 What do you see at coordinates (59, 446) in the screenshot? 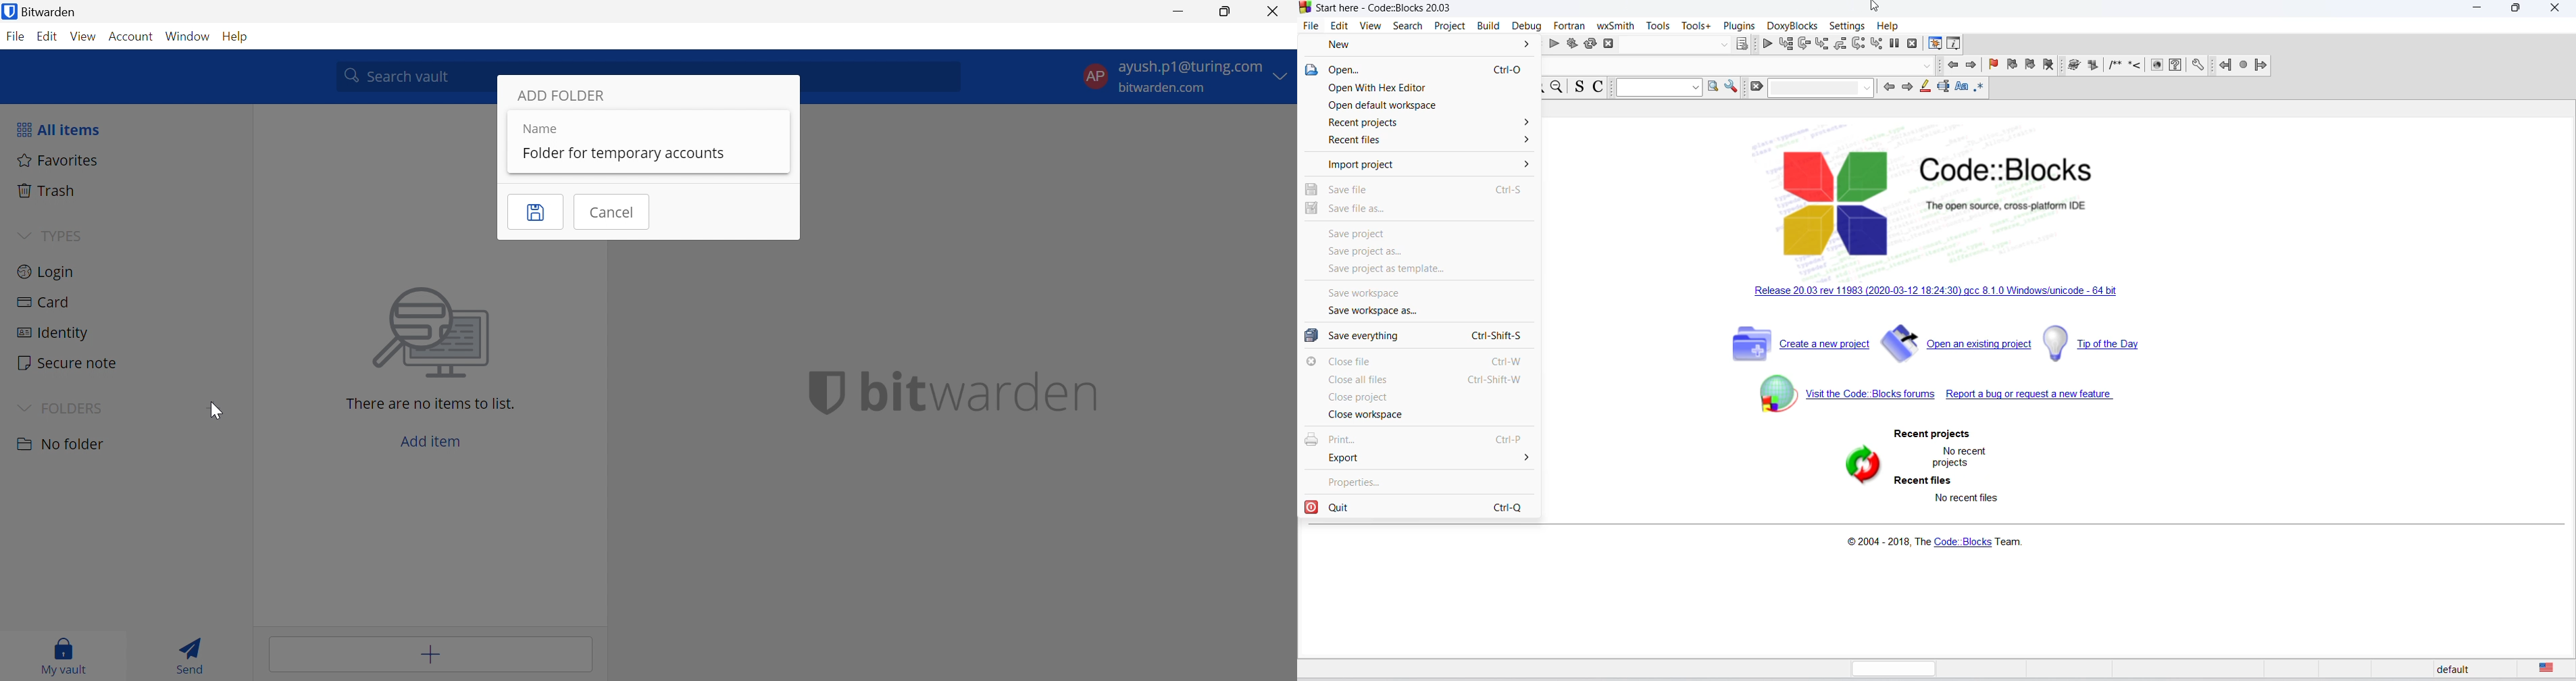
I see `No Folder` at bounding box center [59, 446].